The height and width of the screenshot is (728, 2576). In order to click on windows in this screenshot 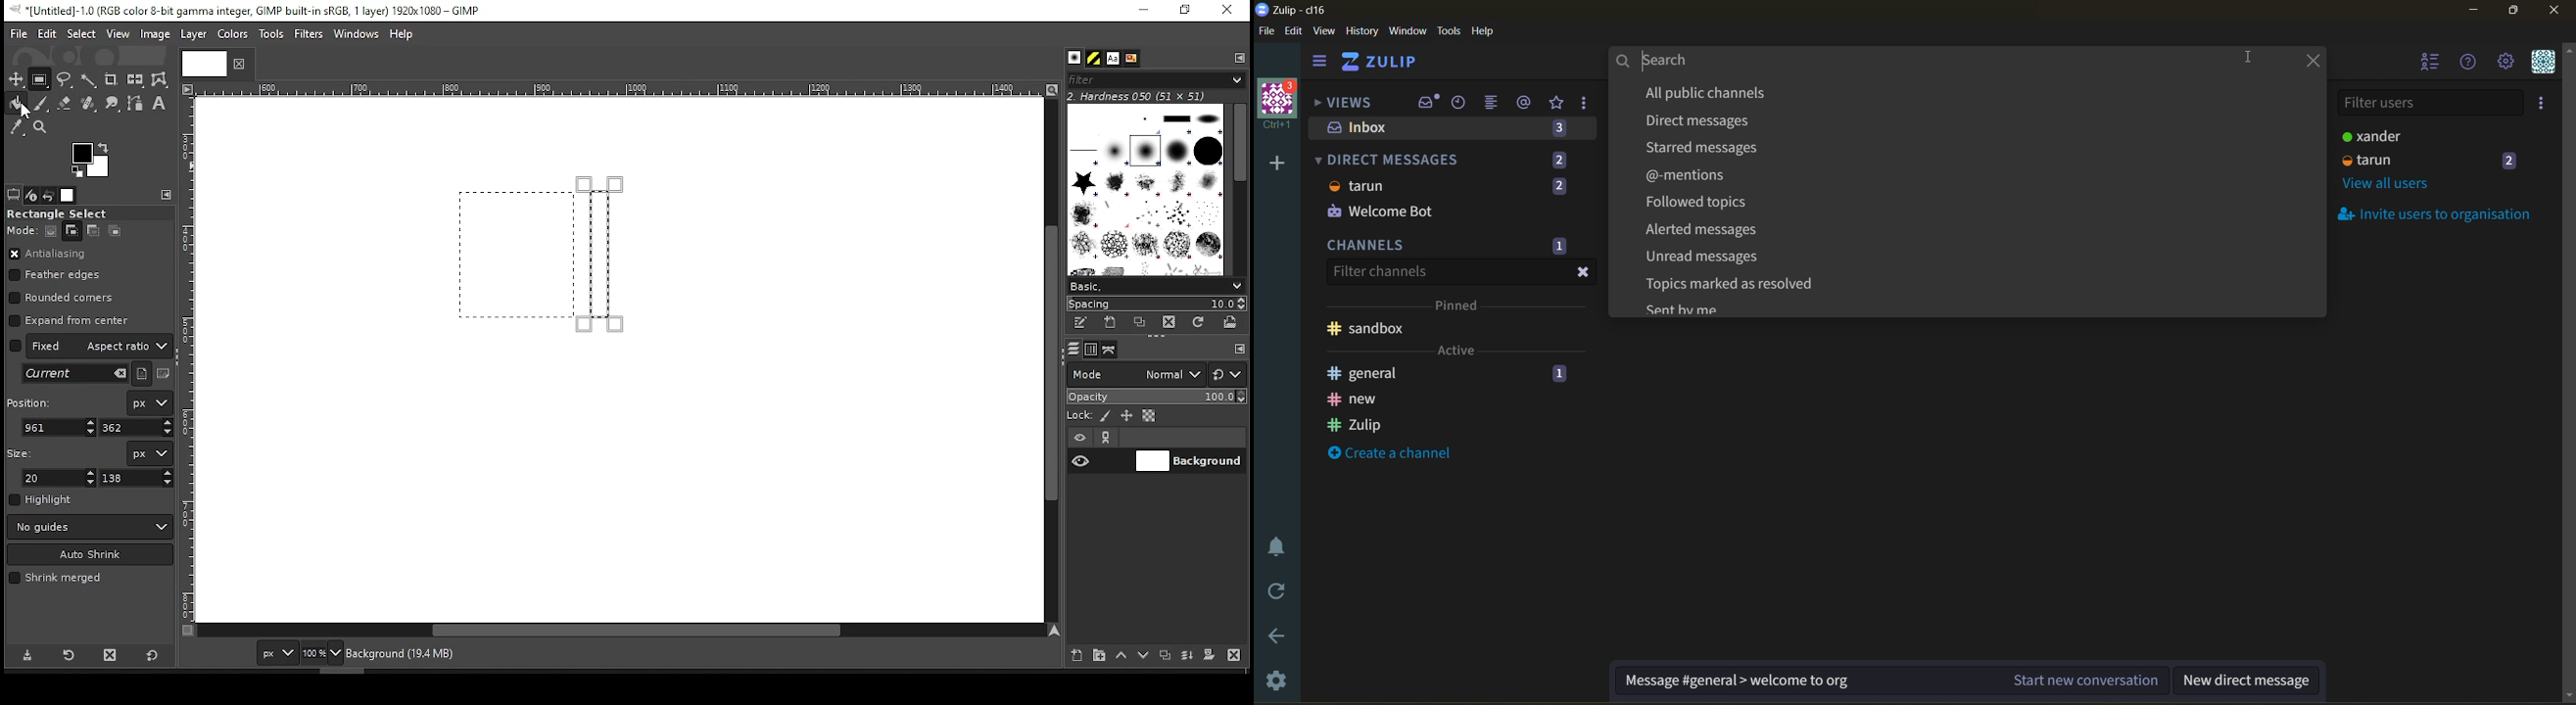, I will do `click(358, 35)`.